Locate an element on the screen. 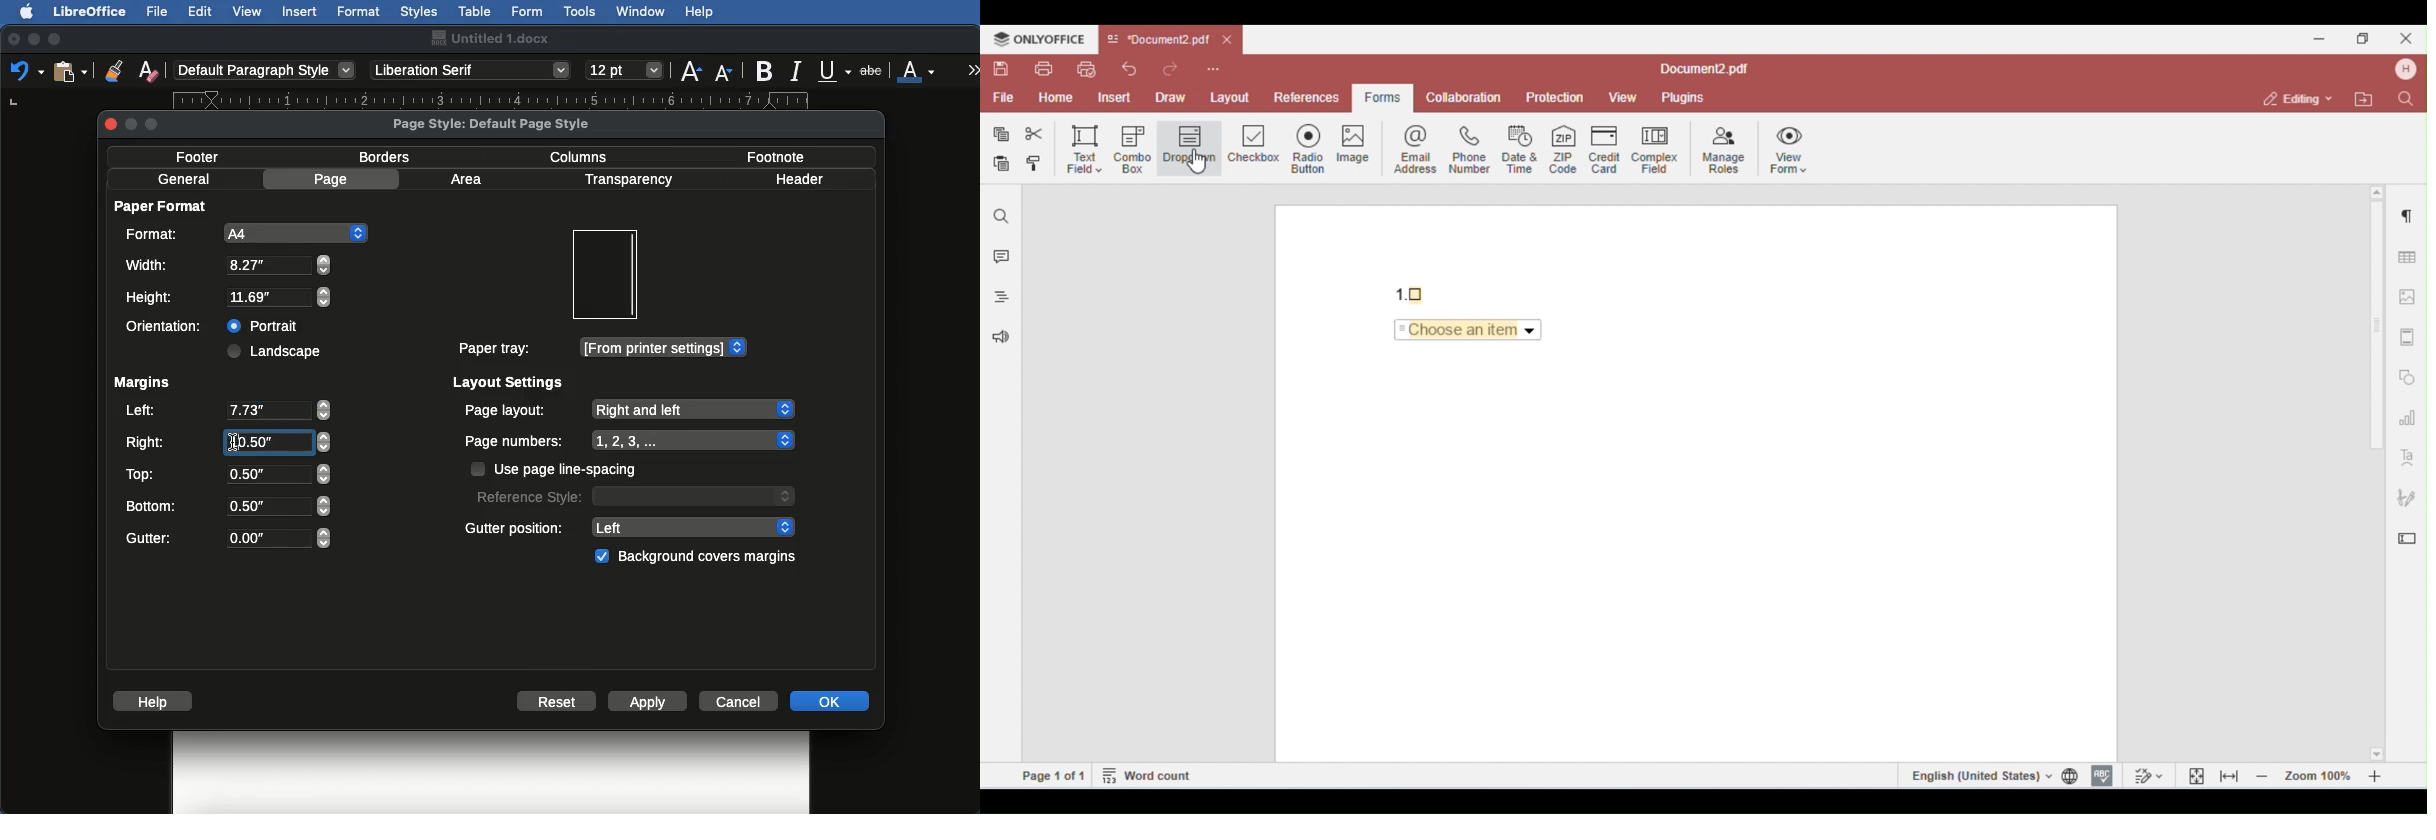  close is located at coordinates (110, 126).